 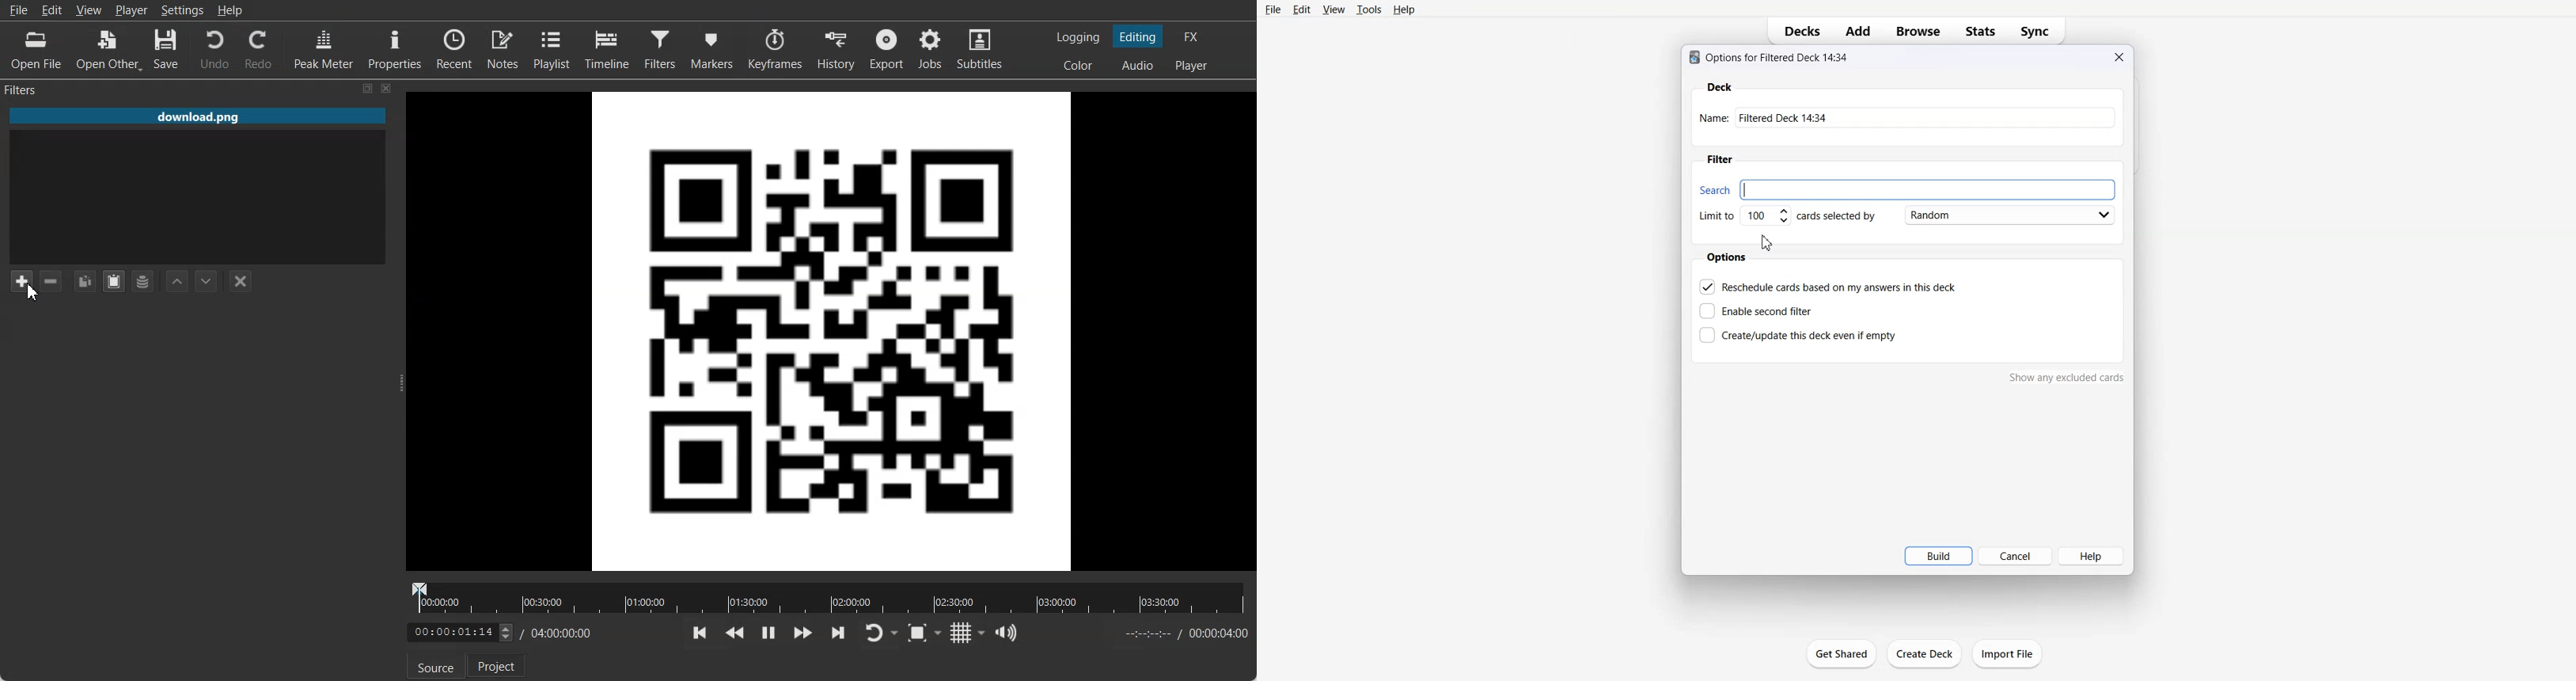 I want to click on Help, so click(x=2094, y=555).